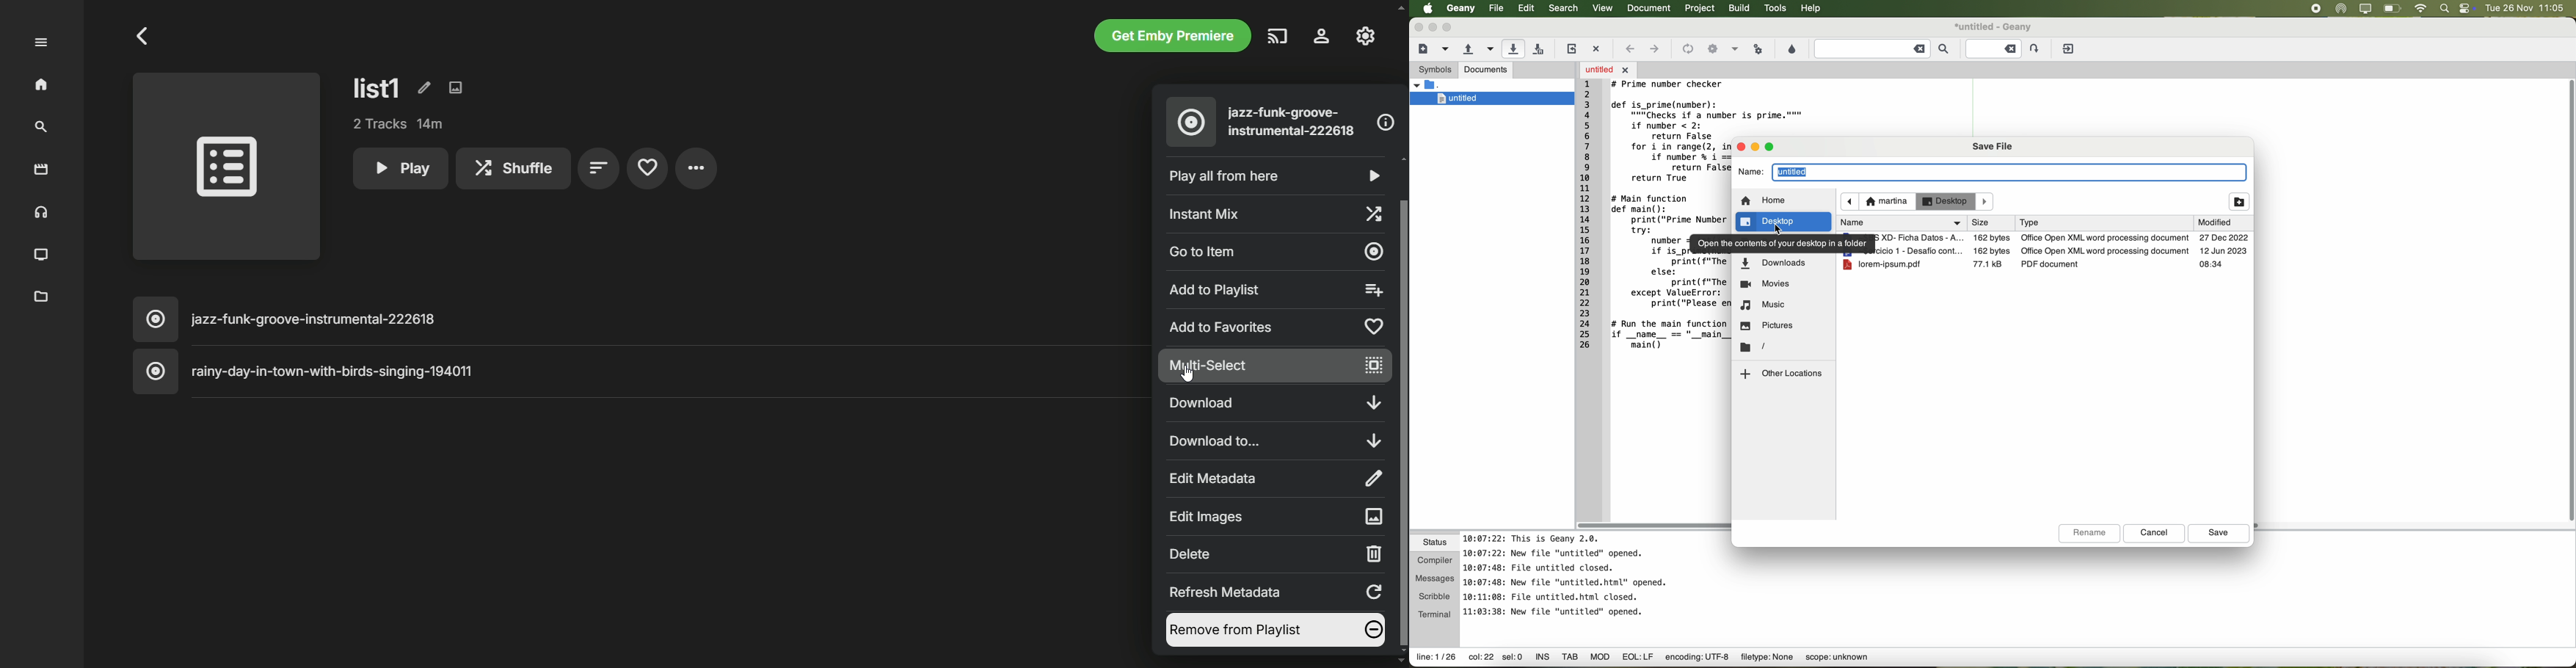  What do you see at coordinates (1187, 374) in the screenshot?
I see `Cursor` at bounding box center [1187, 374].